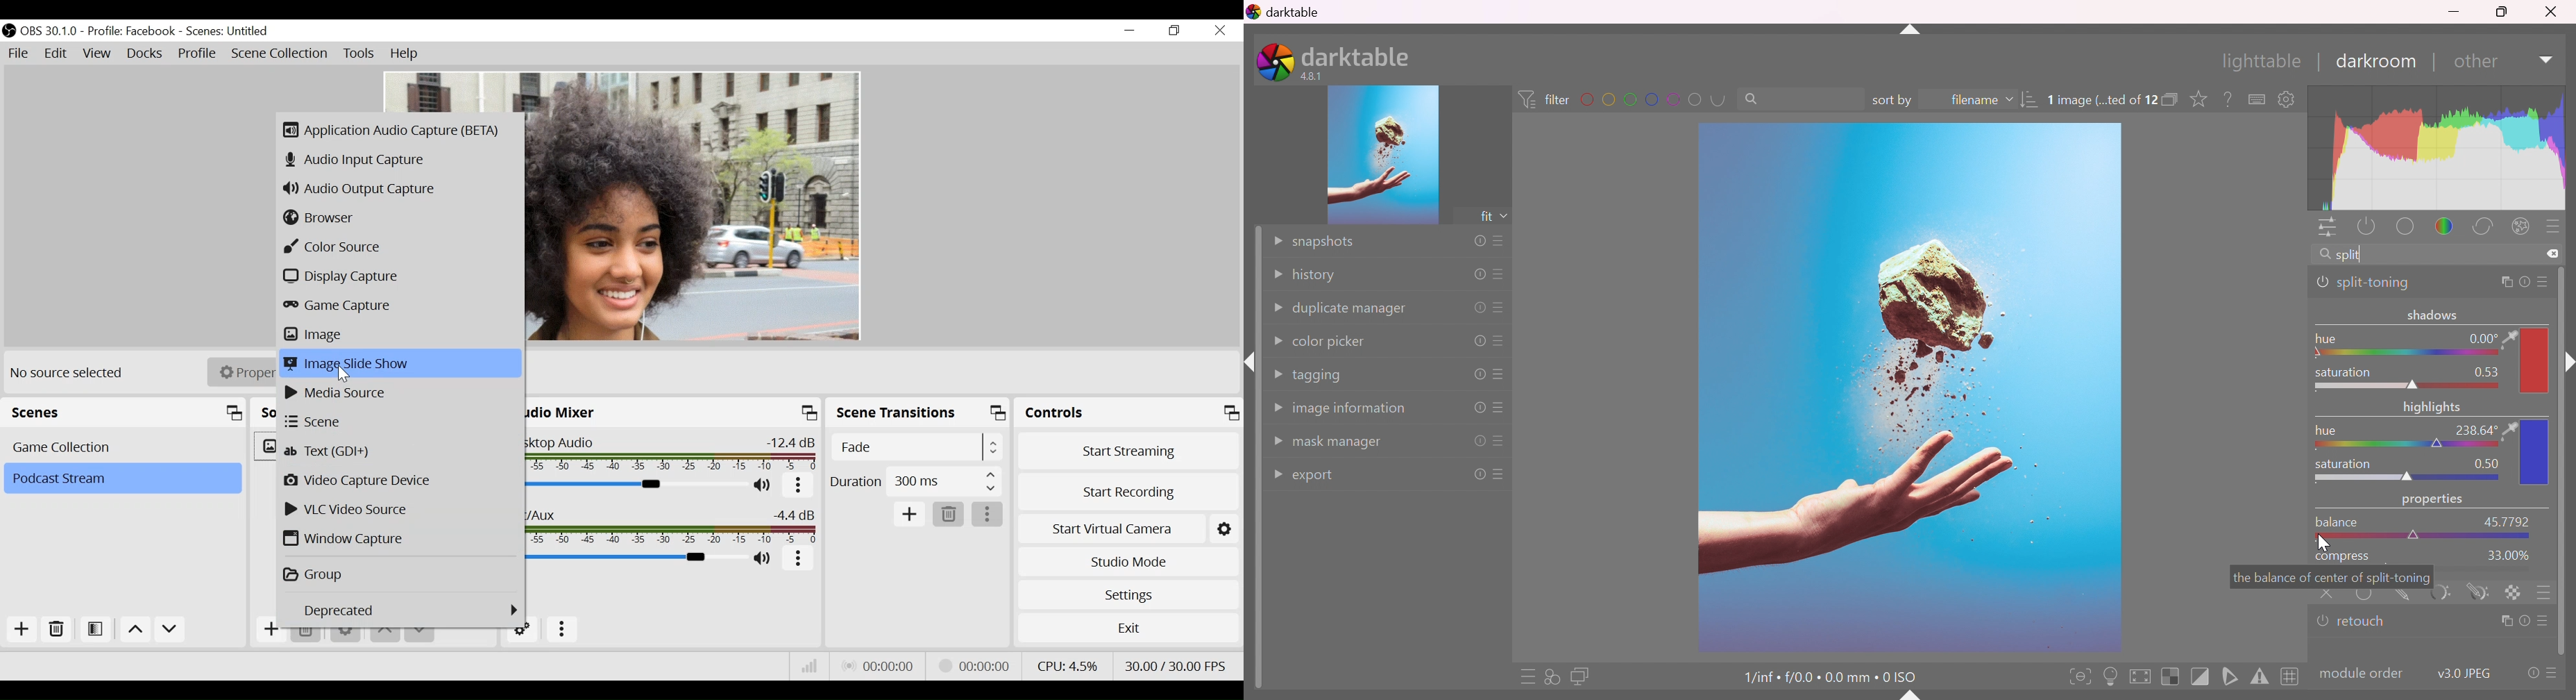 This screenshot has width=2576, height=700. I want to click on Drop Down, so click(1275, 474).